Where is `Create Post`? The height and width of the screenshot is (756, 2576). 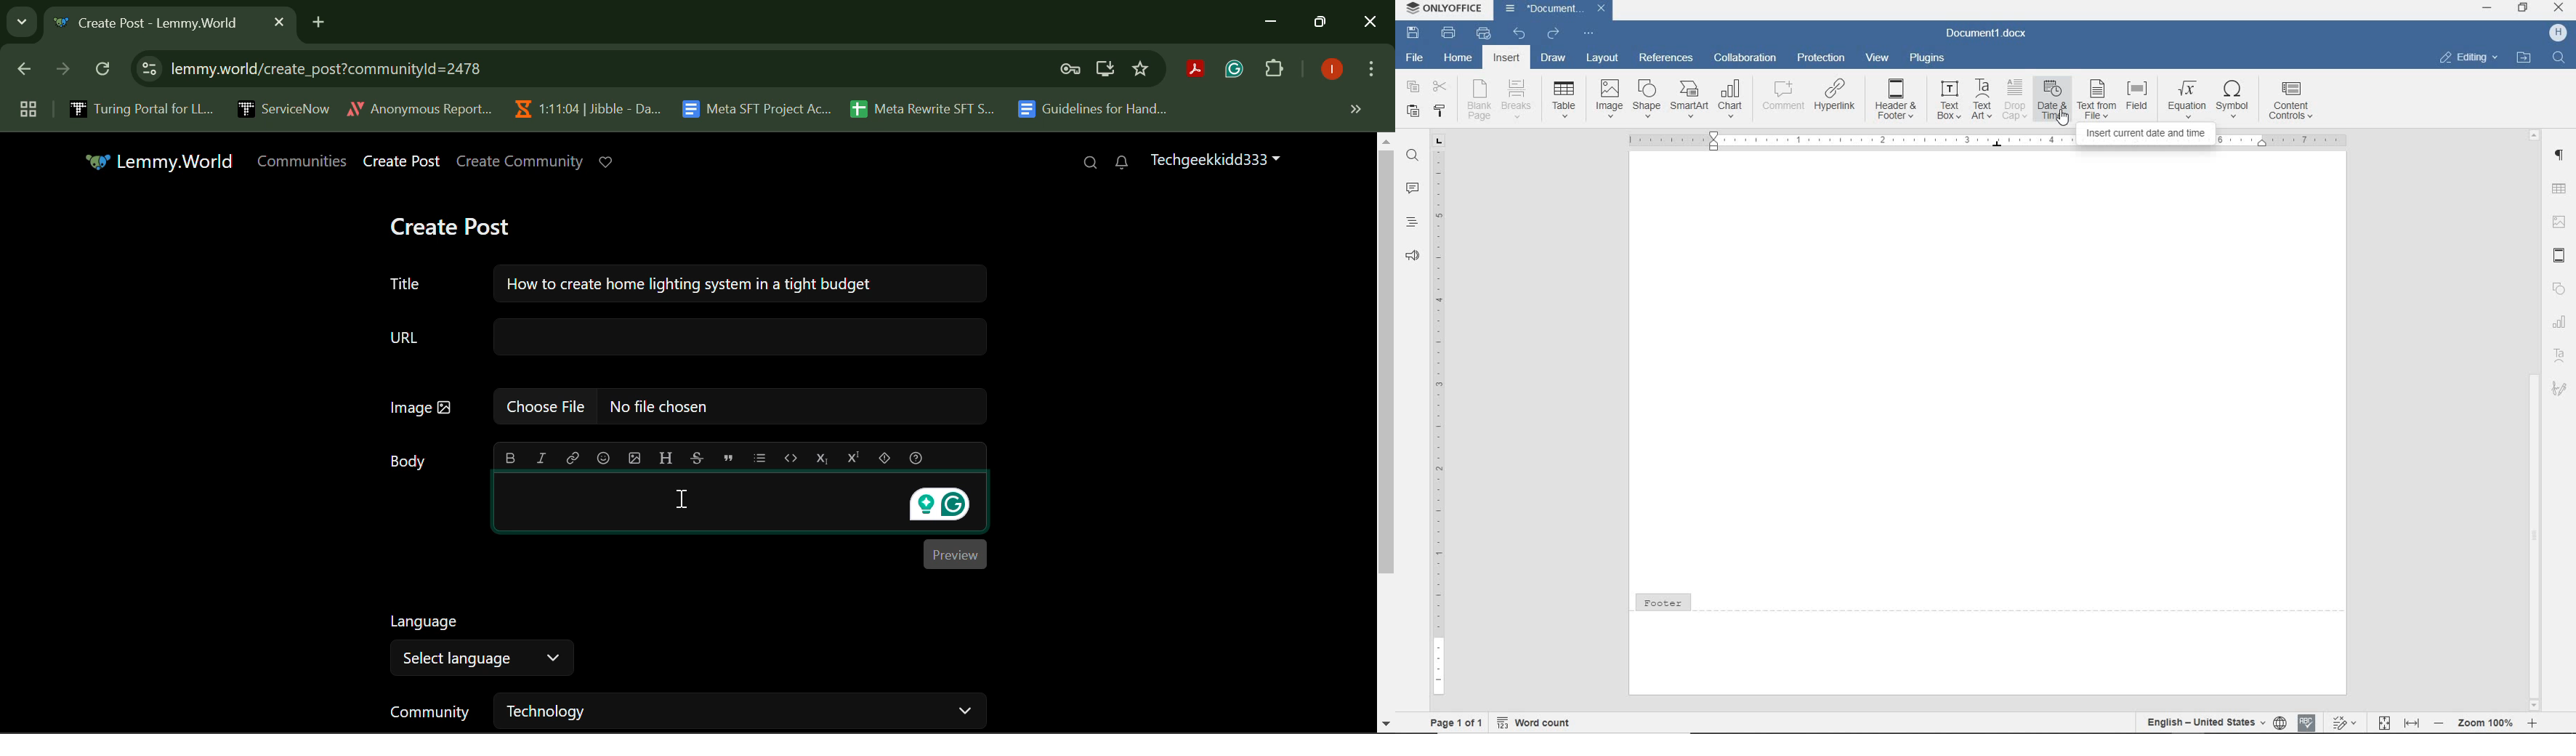
Create Post is located at coordinates (403, 162).